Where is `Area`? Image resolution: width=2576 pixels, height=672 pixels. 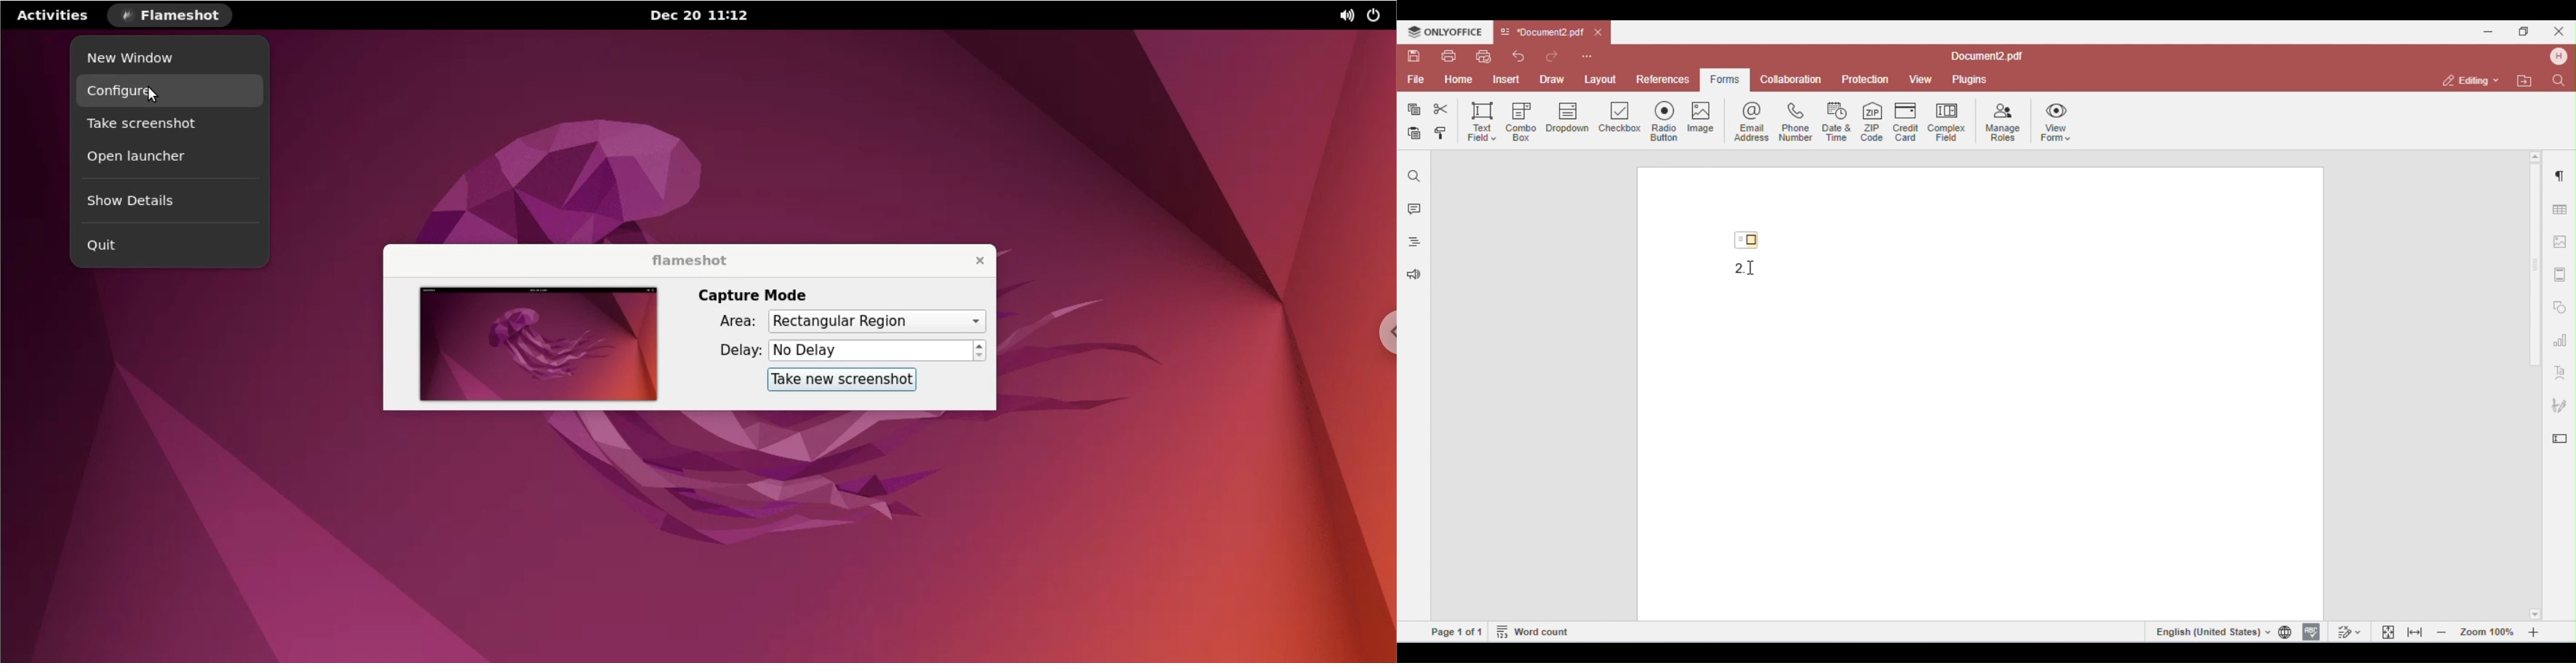 Area is located at coordinates (727, 321).